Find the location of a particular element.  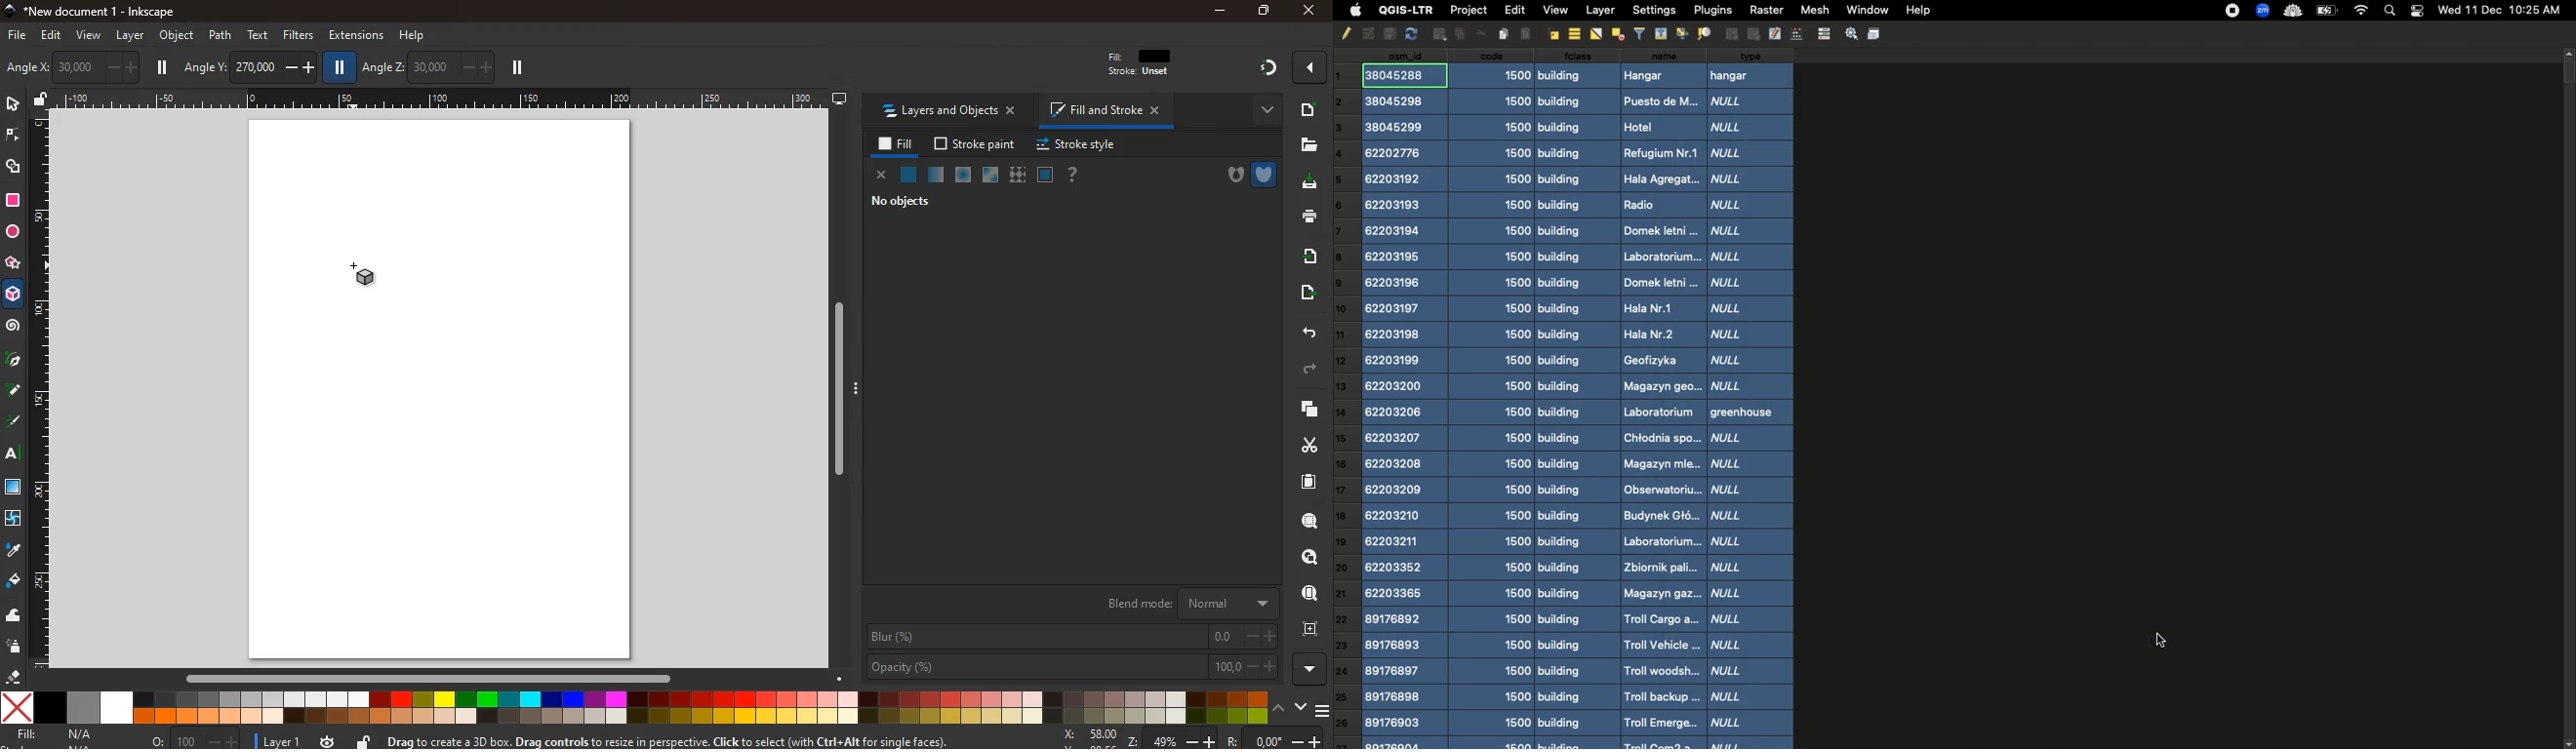

draw is located at coordinates (13, 394).